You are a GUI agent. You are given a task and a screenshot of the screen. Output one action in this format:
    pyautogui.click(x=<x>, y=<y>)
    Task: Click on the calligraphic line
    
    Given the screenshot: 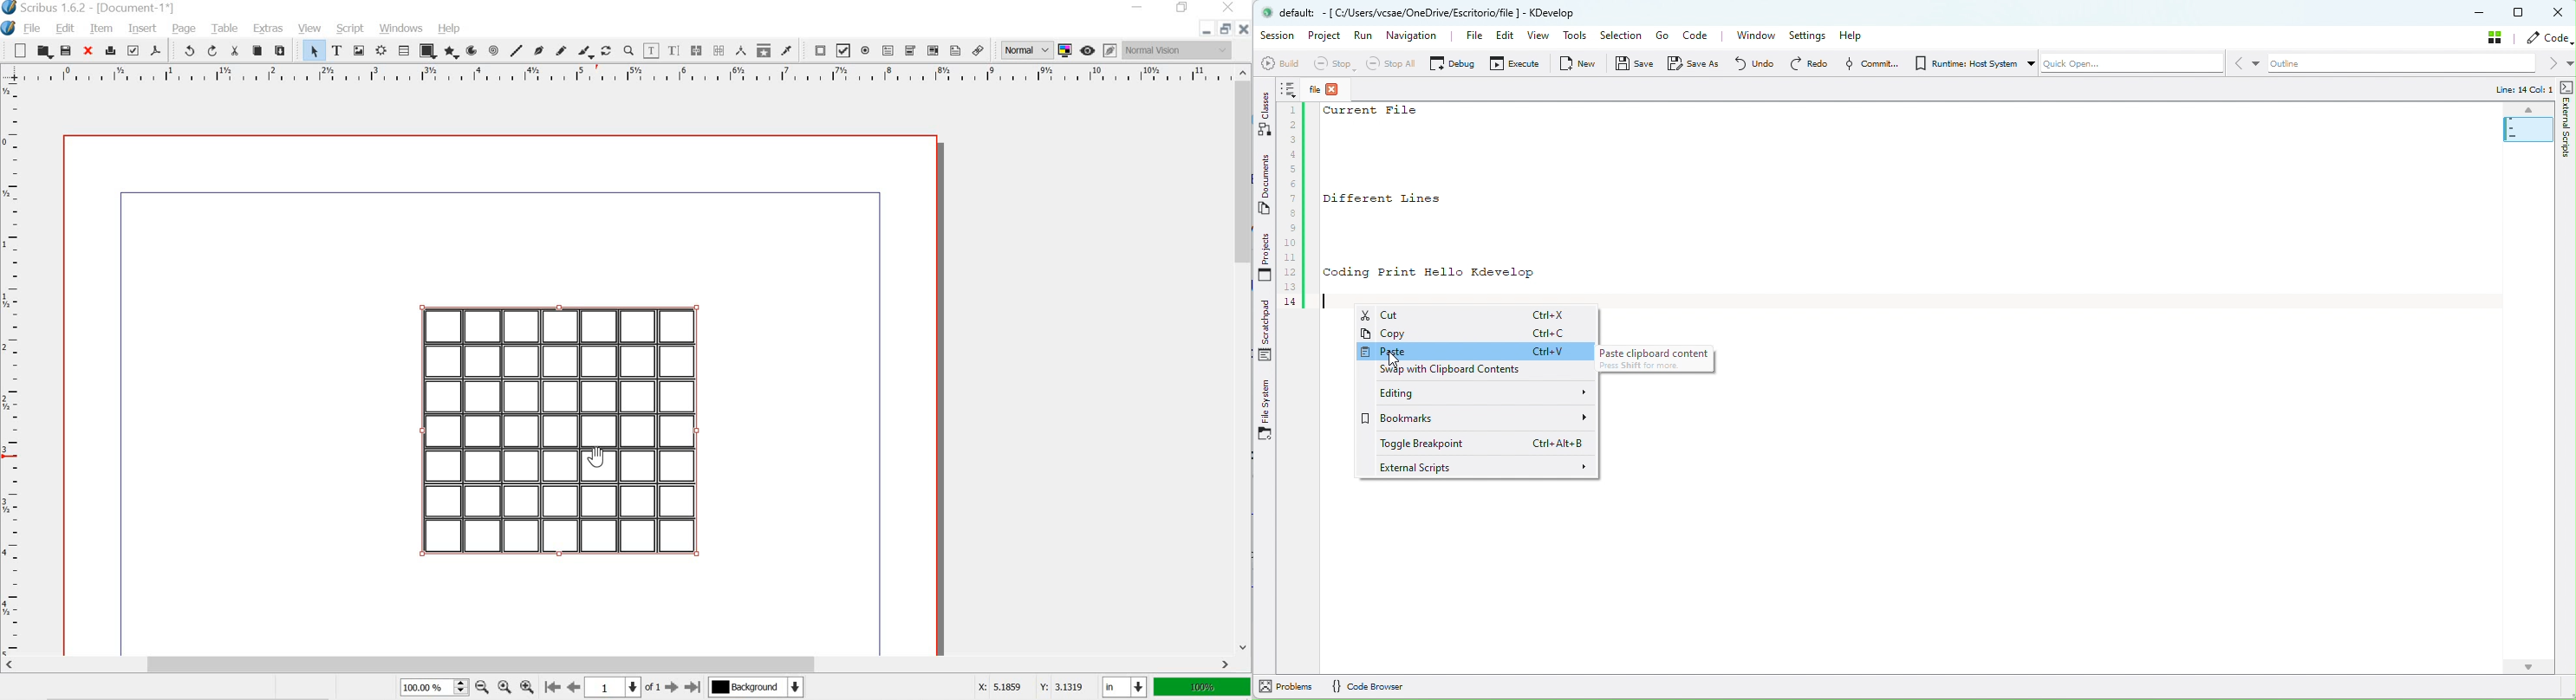 What is the action you would take?
    pyautogui.click(x=584, y=51)
    